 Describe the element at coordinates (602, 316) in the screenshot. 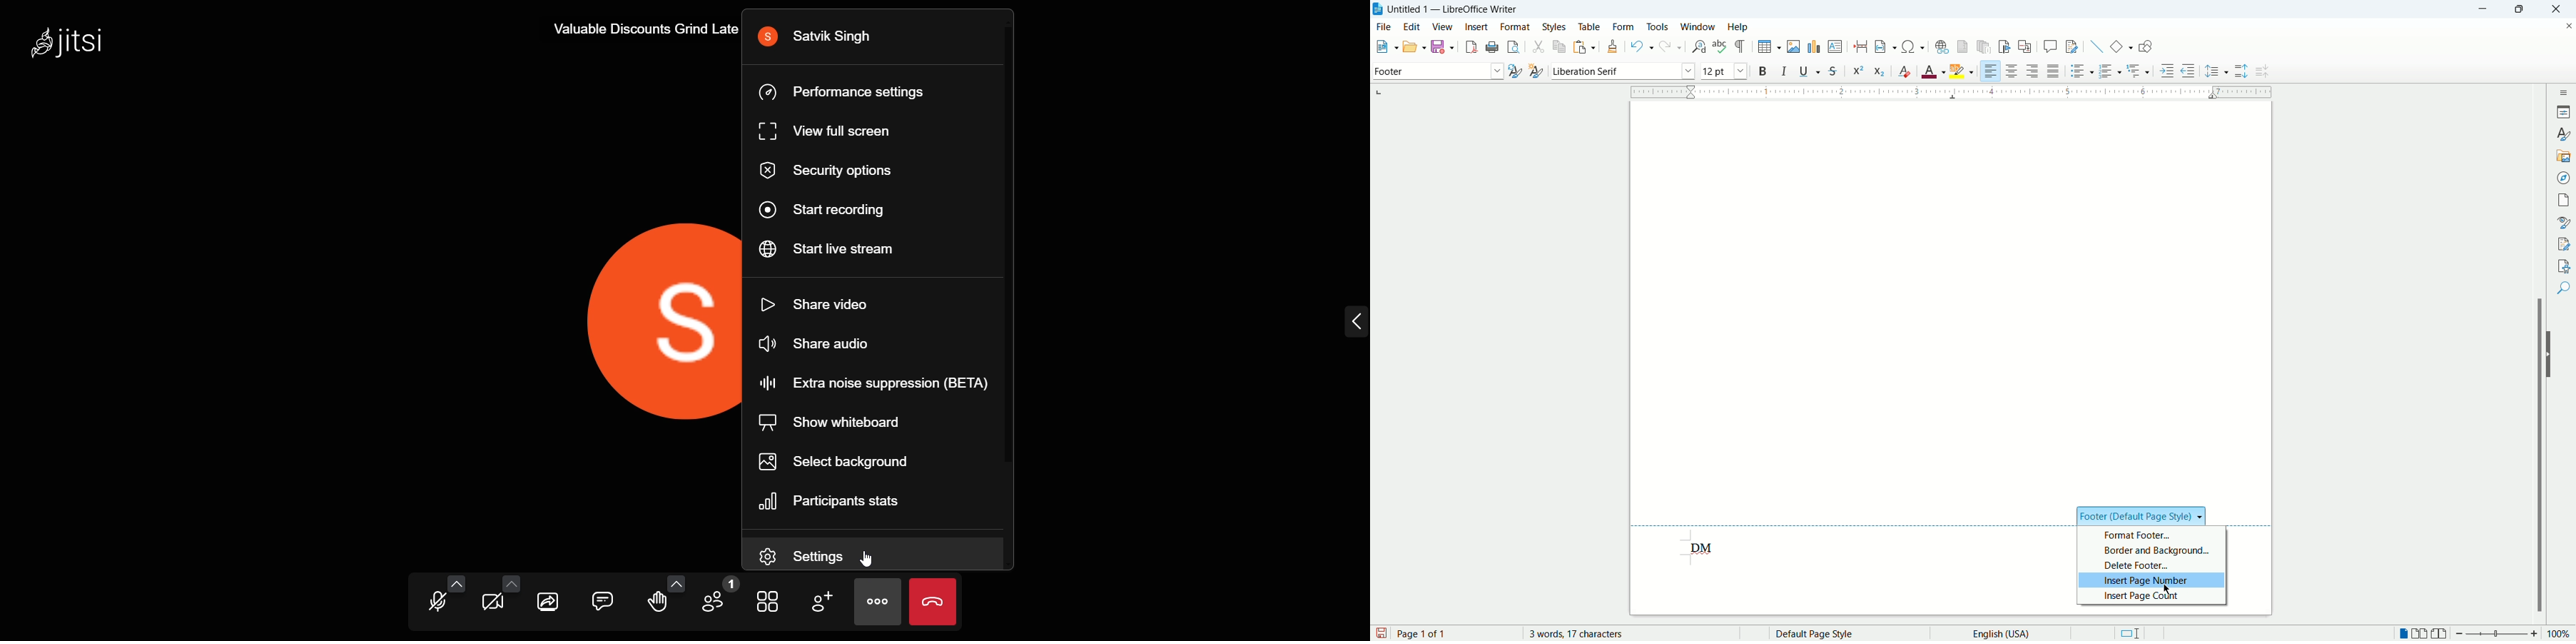

I see `display picture` at that location.